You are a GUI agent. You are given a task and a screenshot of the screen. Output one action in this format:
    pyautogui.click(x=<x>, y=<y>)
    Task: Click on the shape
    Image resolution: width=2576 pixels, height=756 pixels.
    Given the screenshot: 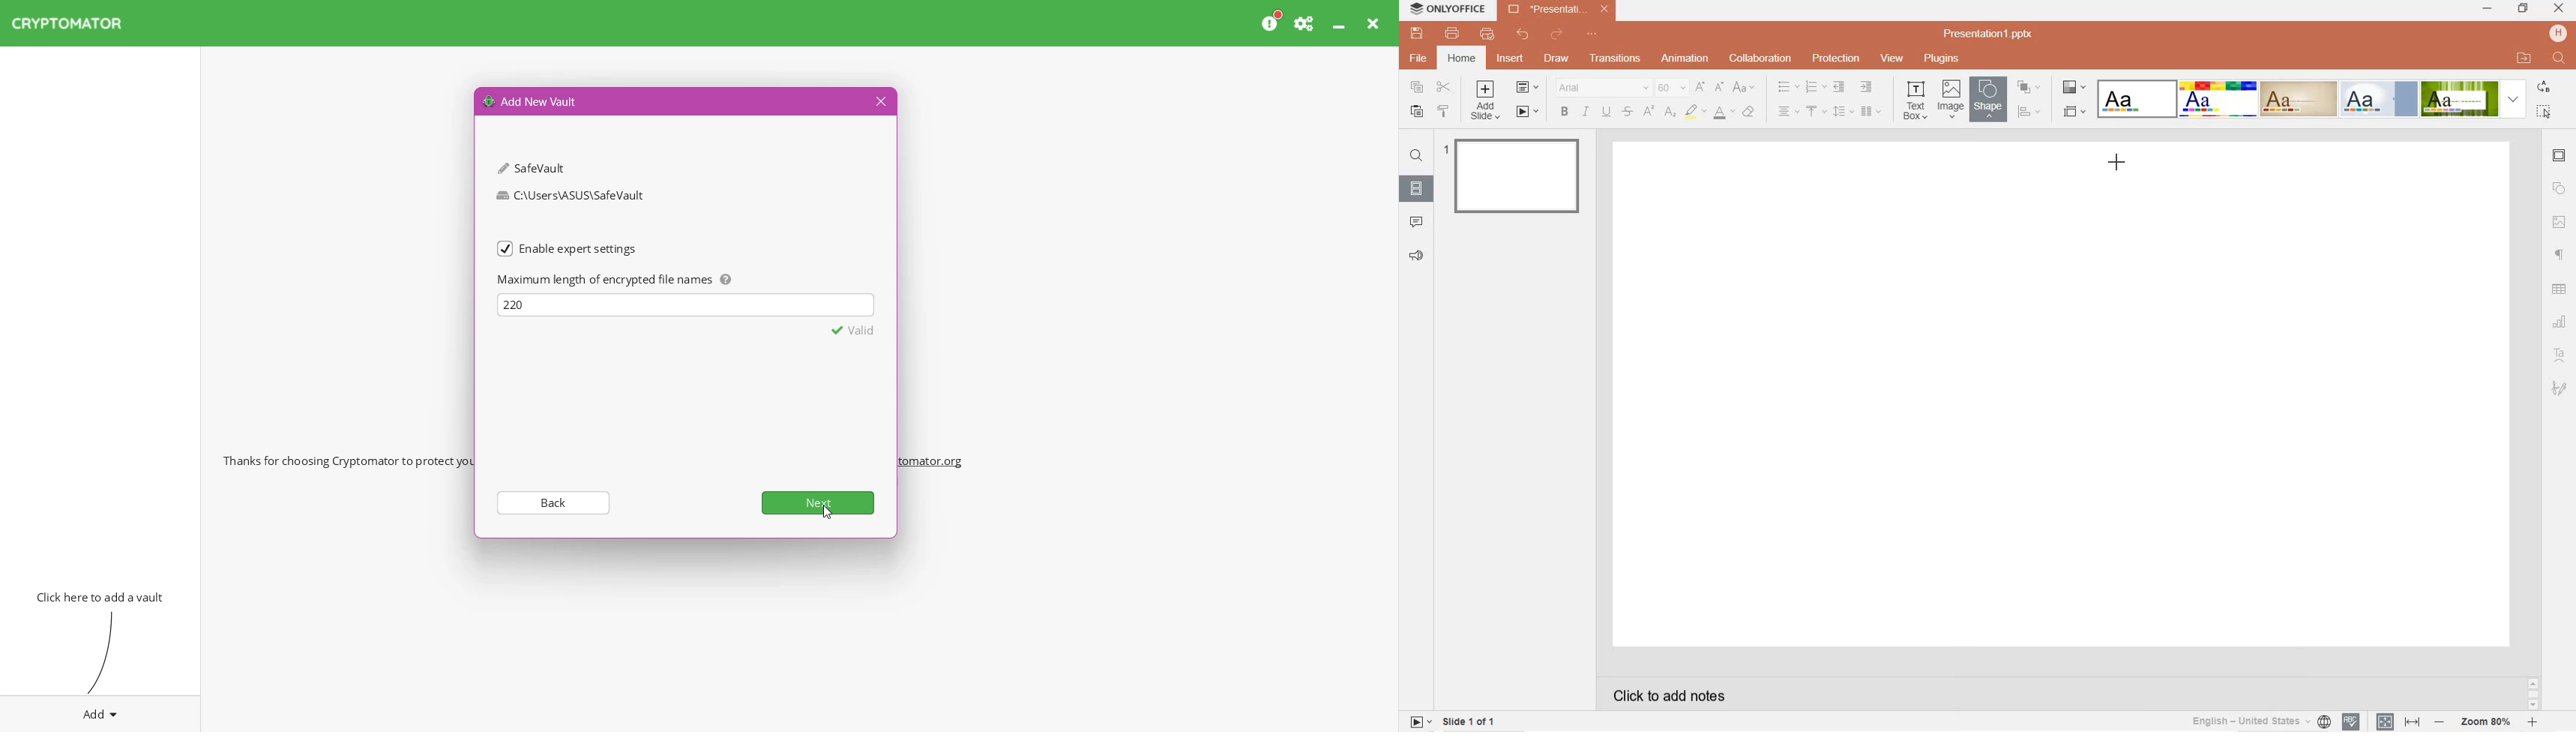 What is the action you would take?
    pyautogui.click(x=1986, y=99)
    